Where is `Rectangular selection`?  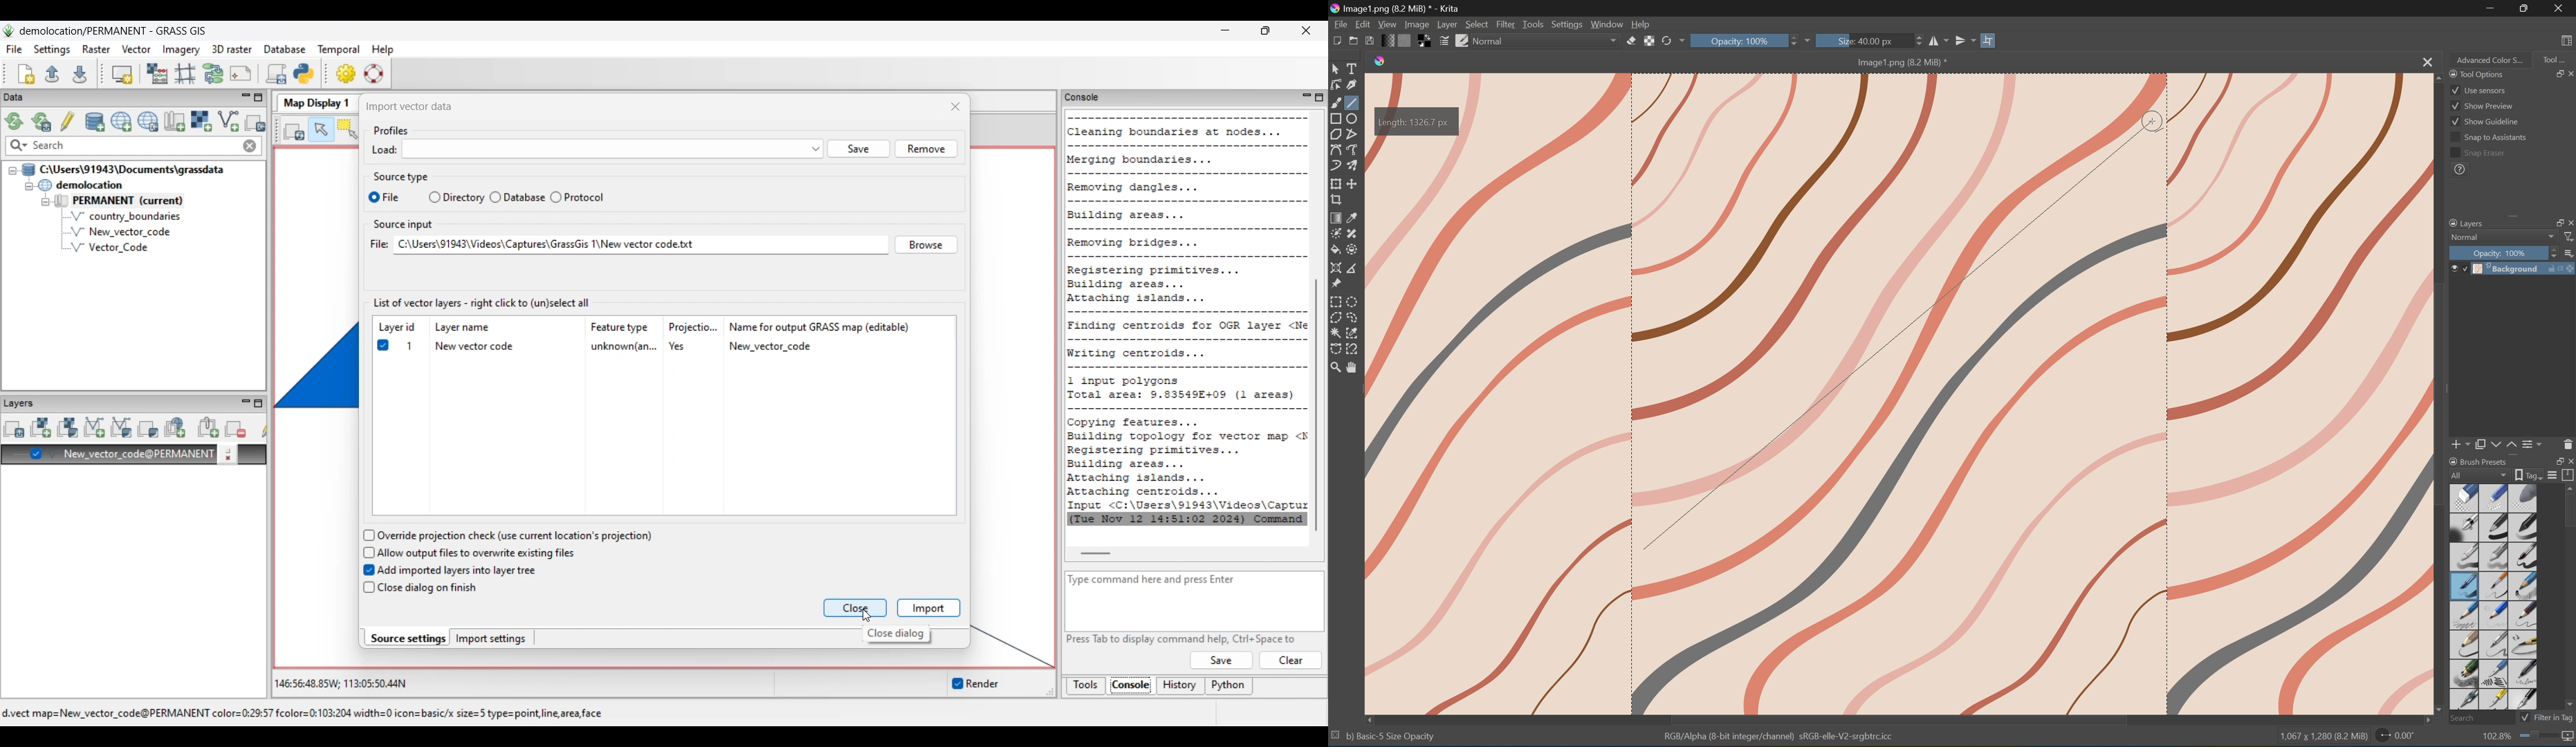
Rectangular selection is located at coordinates (1336, 301).